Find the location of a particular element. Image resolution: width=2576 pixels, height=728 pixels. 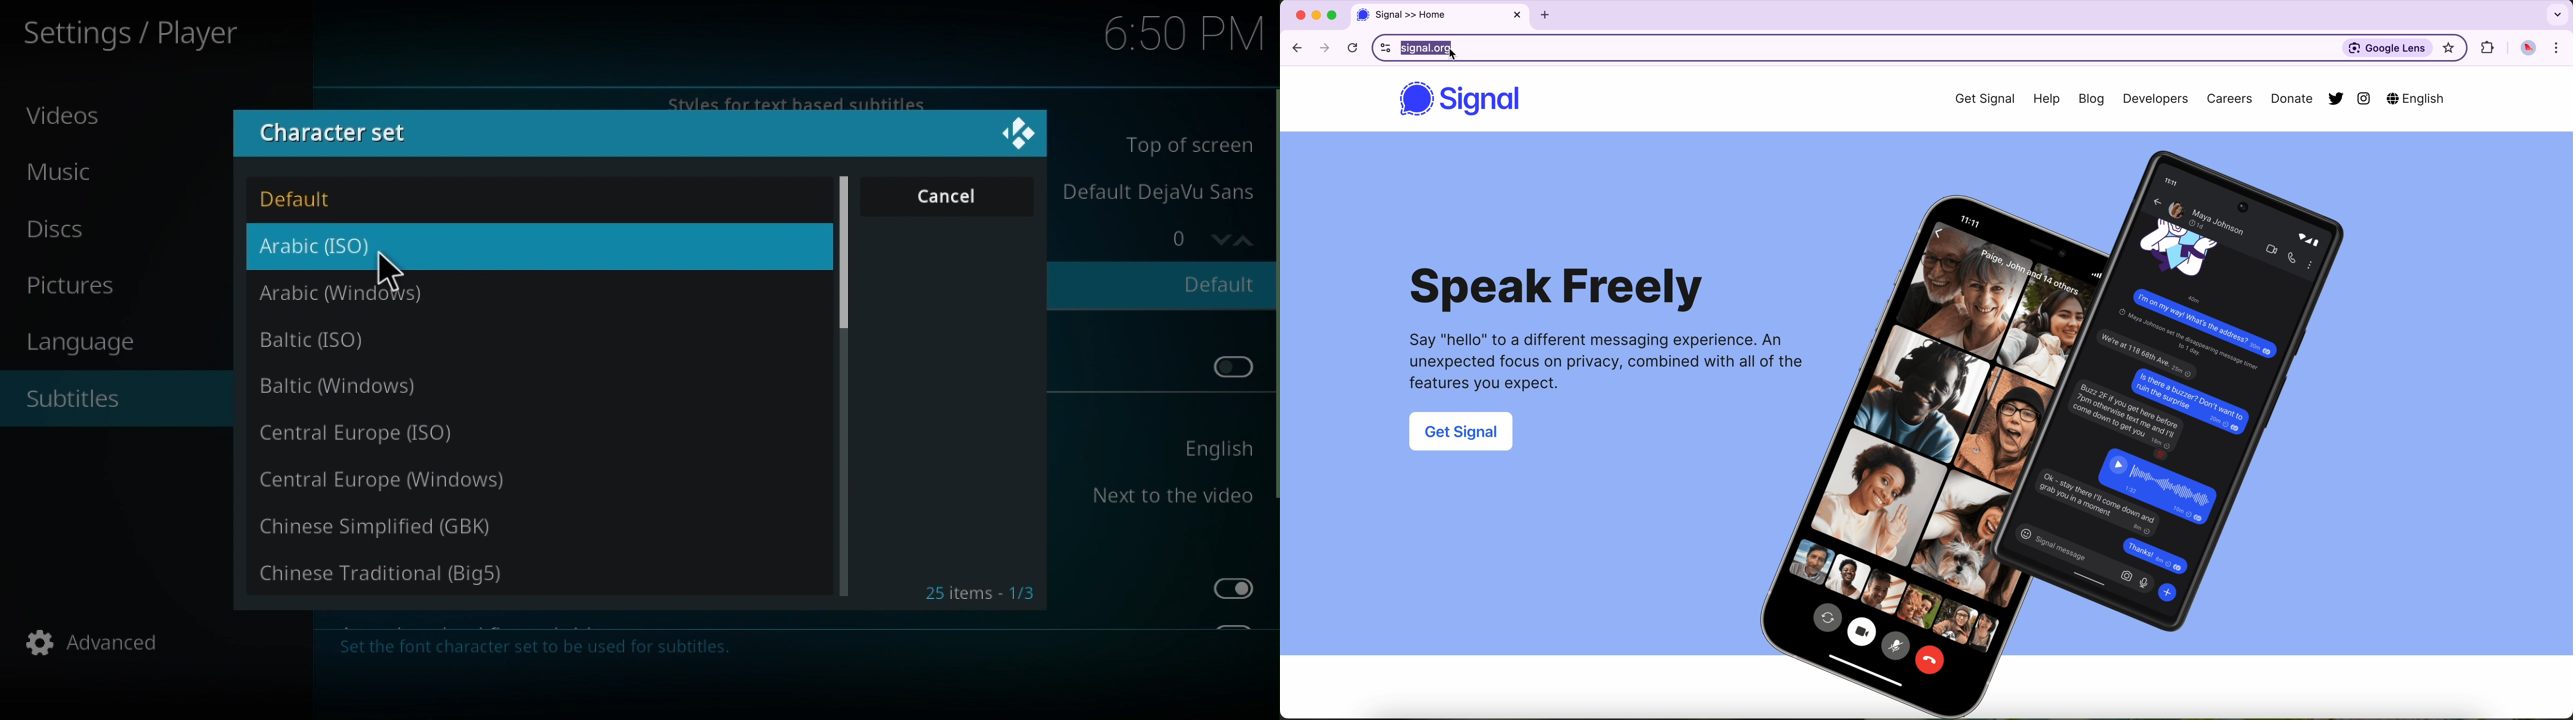

Central Europe (Windows) is located at coordinates (385, 476).